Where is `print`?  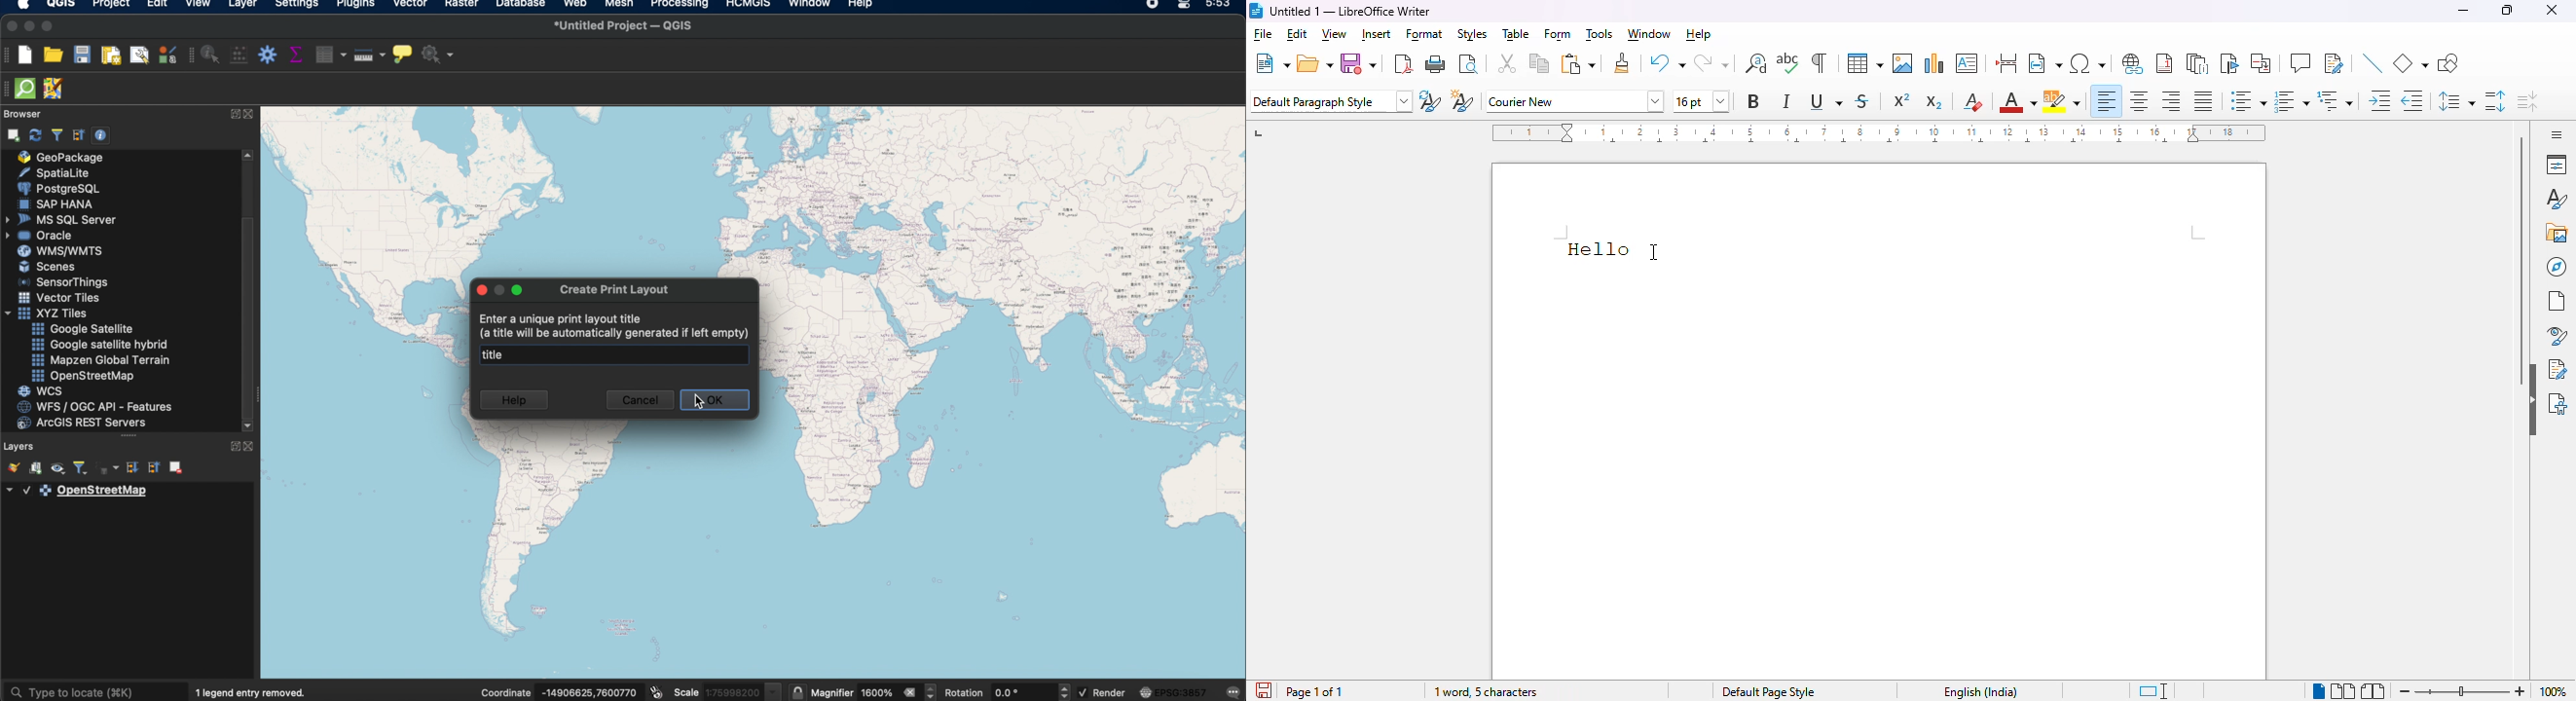 print is located at coordinates (1436, 64).